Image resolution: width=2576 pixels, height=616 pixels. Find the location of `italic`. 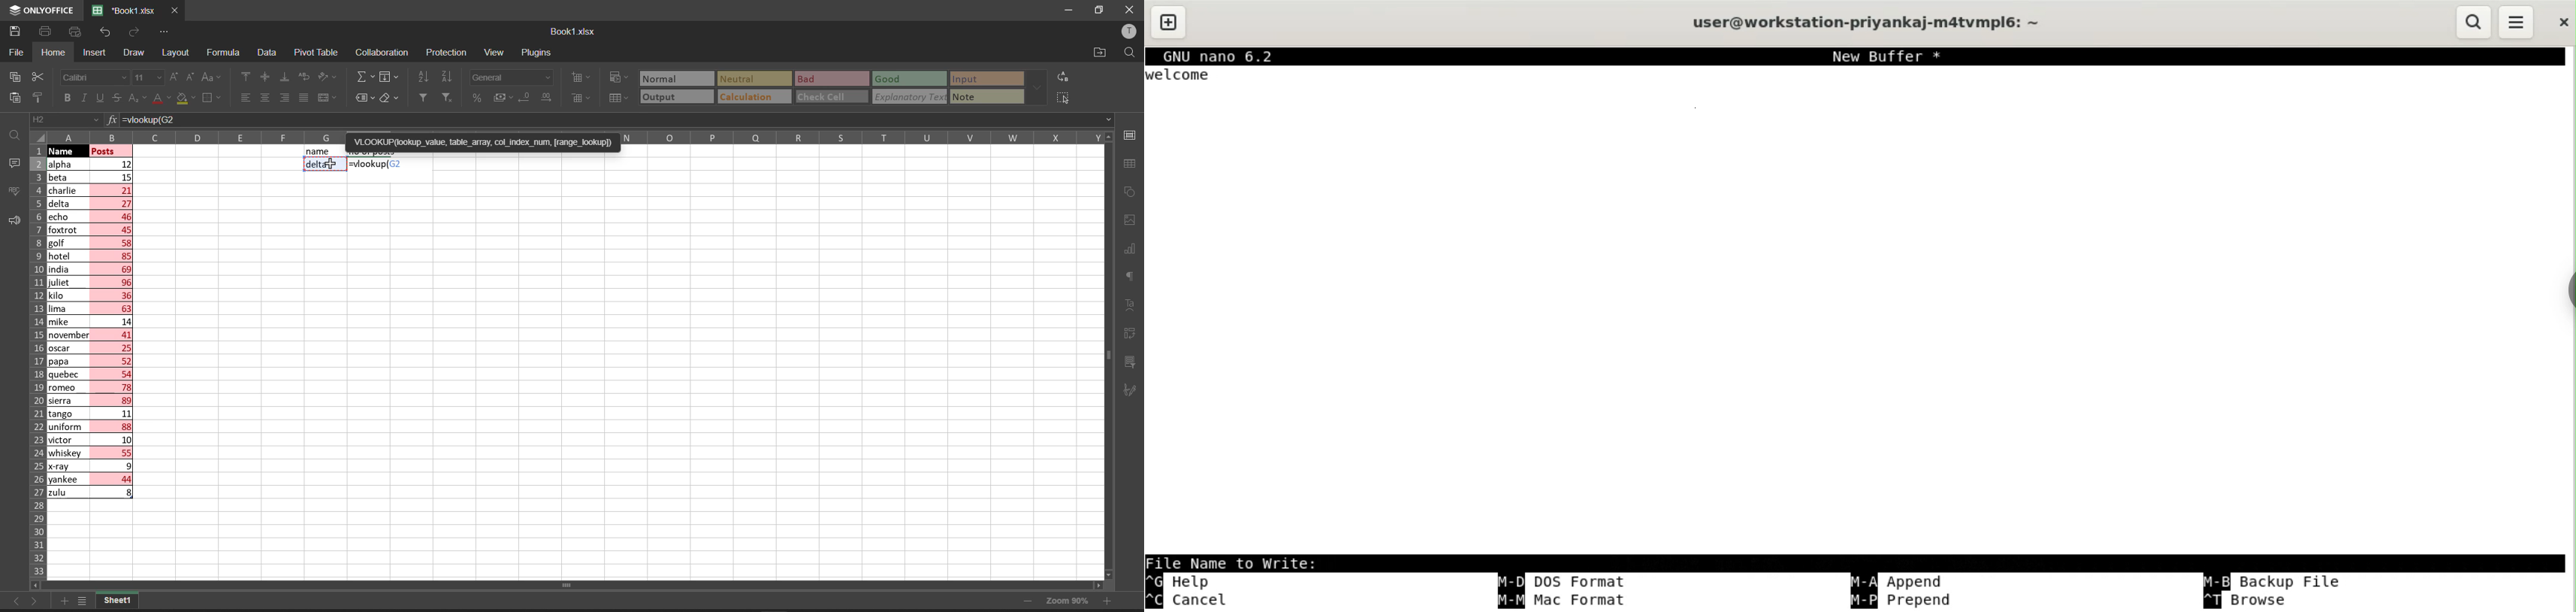

italic is located at coordinates (83, 98).